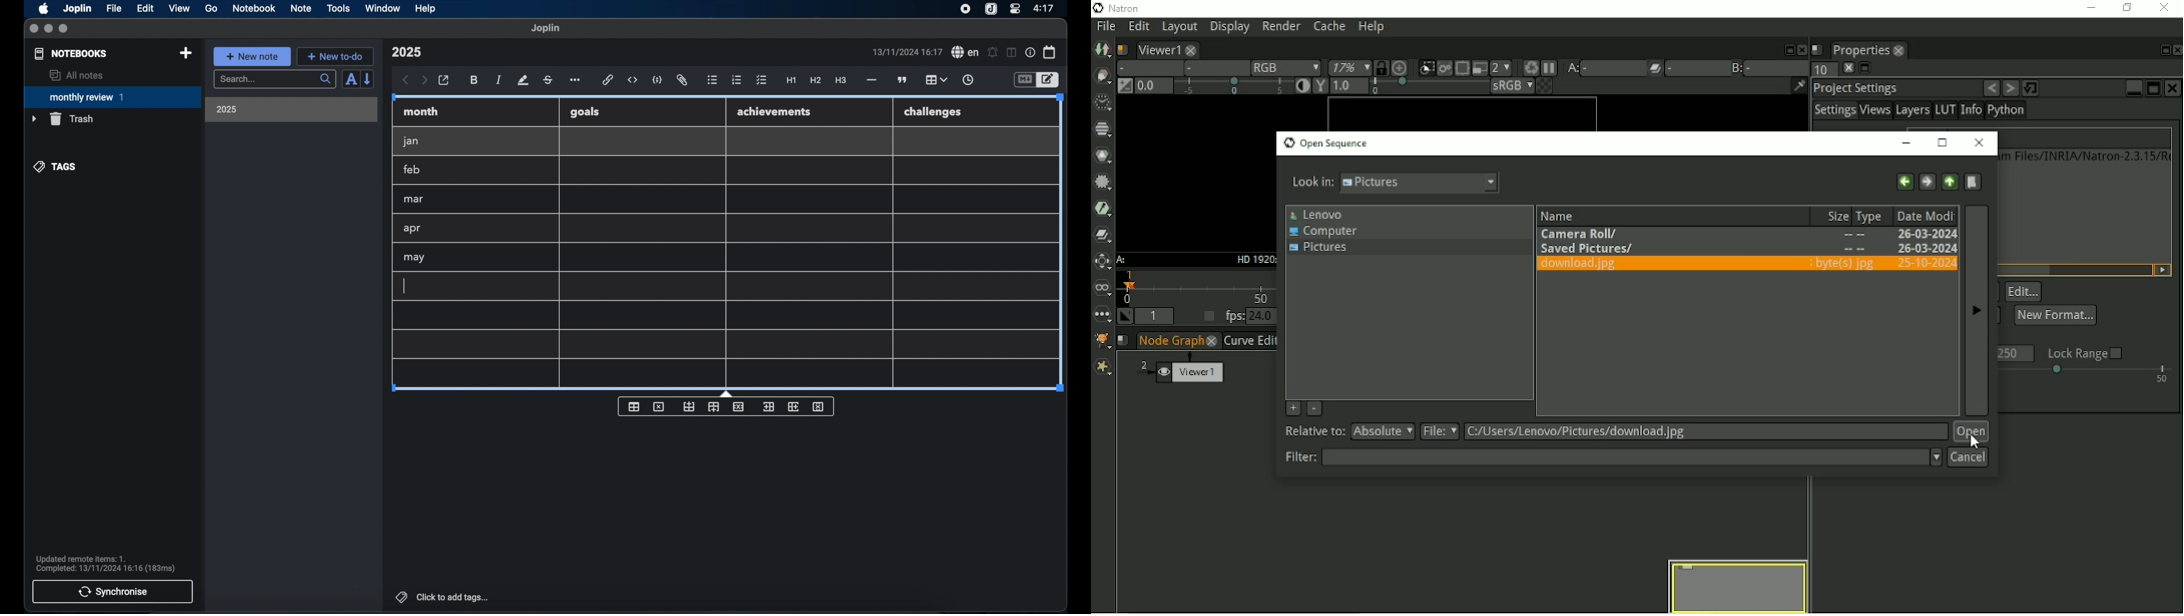 The height and width of the screenshot is (616, 2184). I want to click on control center, so click(1015, 8).